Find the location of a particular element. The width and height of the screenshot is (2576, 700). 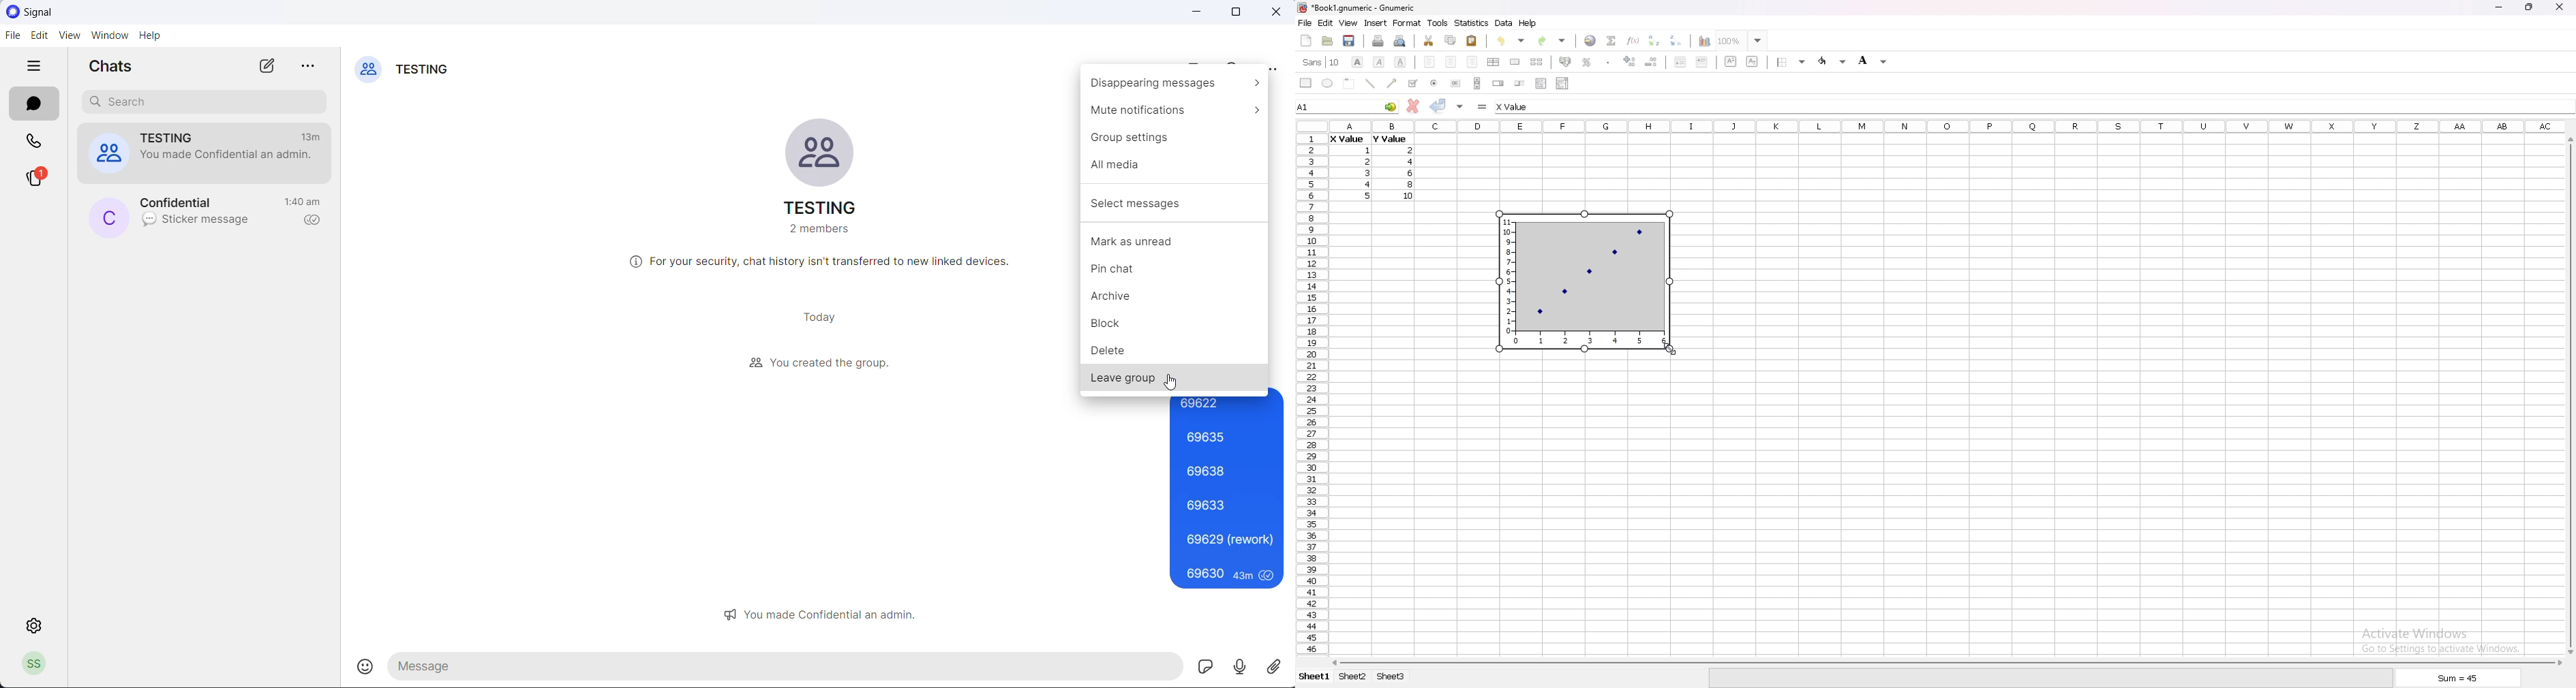

decrease decimals is located at coordinates (1651, 62).